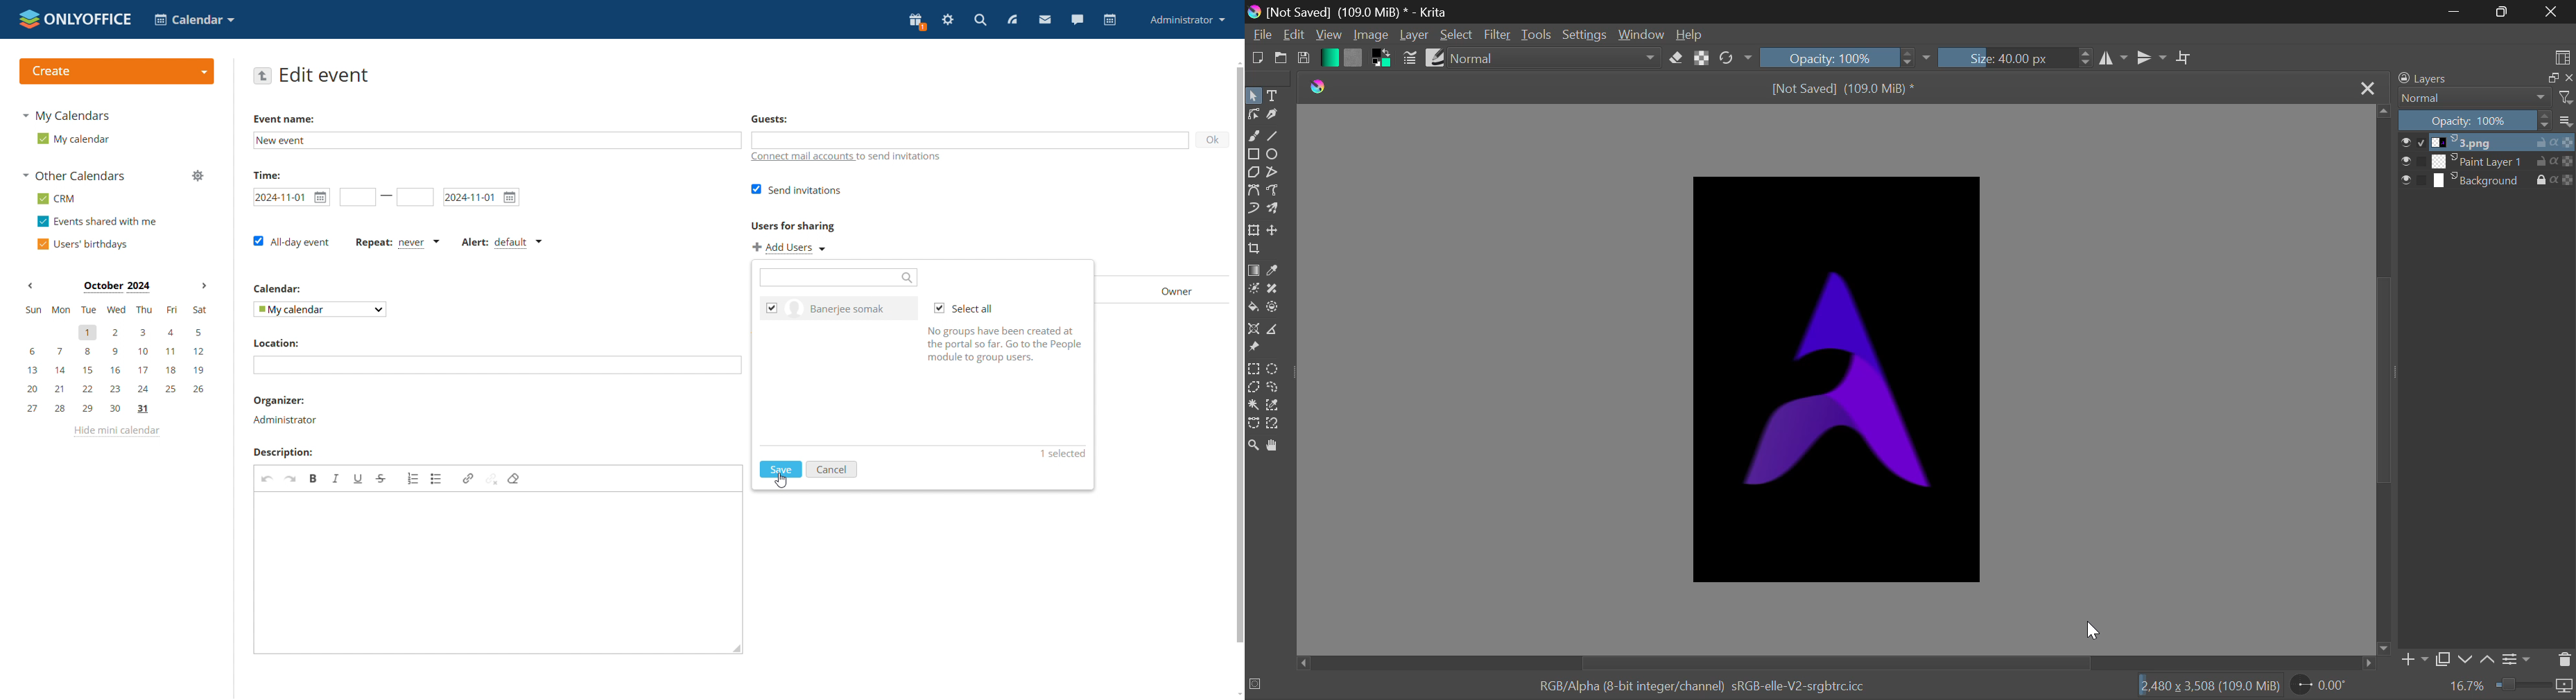 This screenshot has width=2576, height=700. Describe the element at coordinates (1213, 140) in the screenshot. I see `ok` at that location.